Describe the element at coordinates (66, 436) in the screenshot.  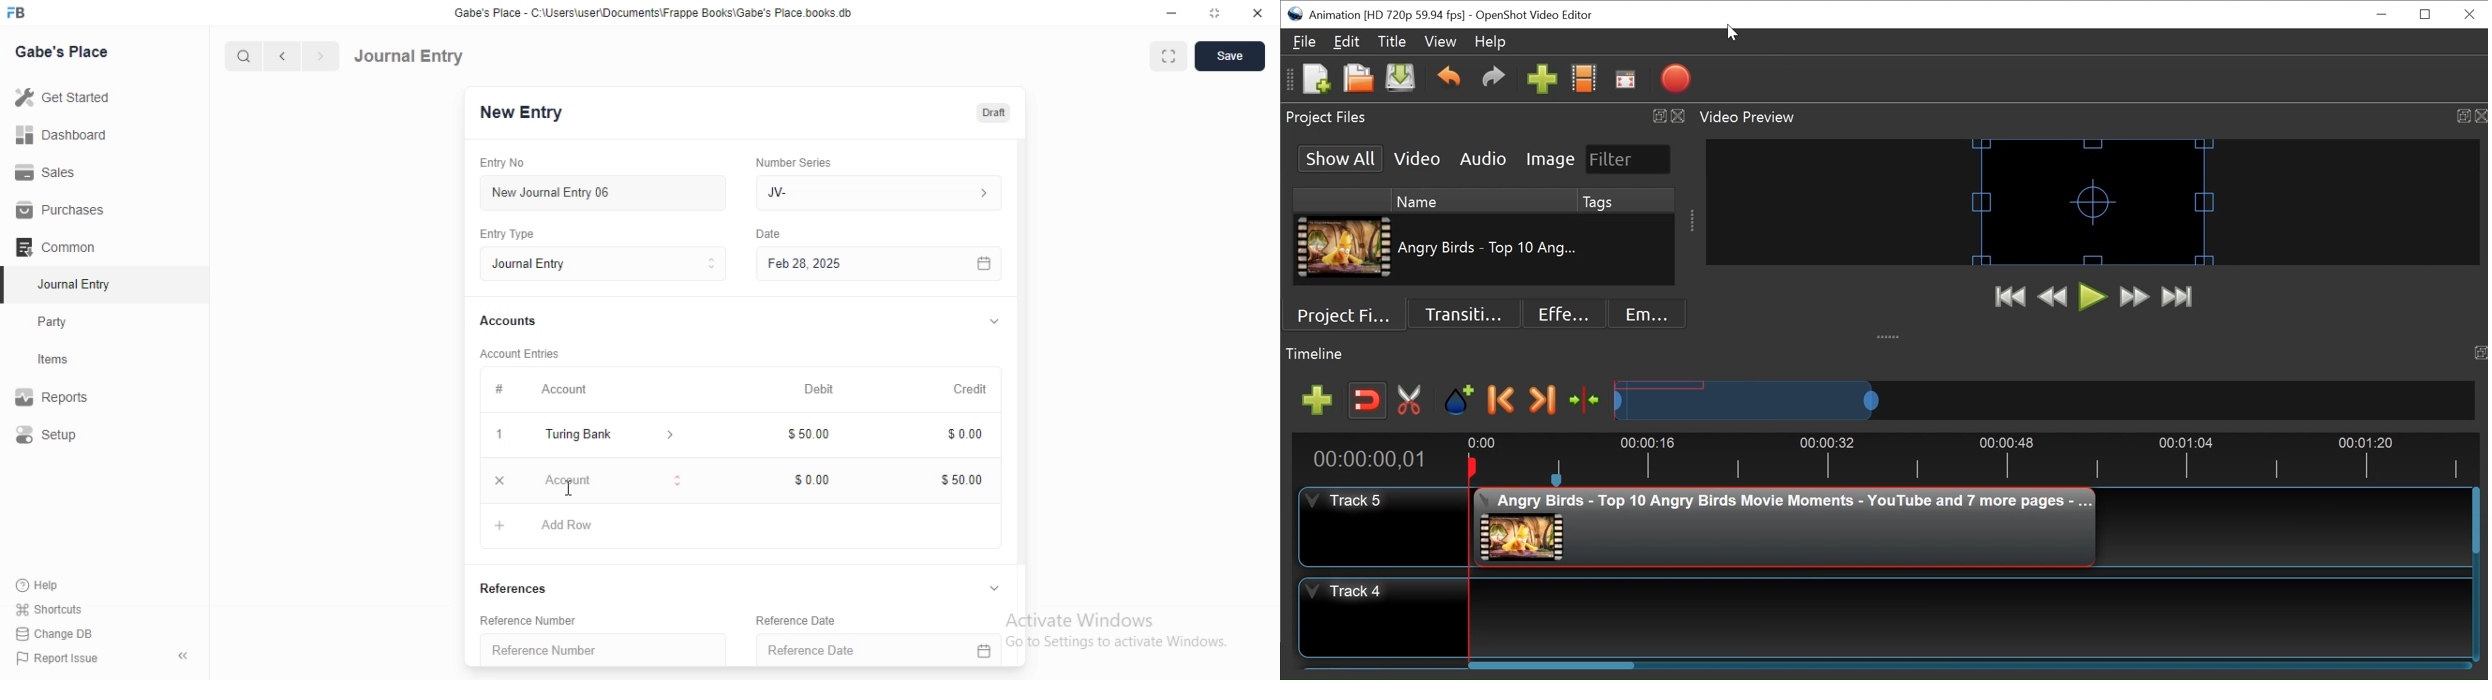
I see `Setup` at that location.